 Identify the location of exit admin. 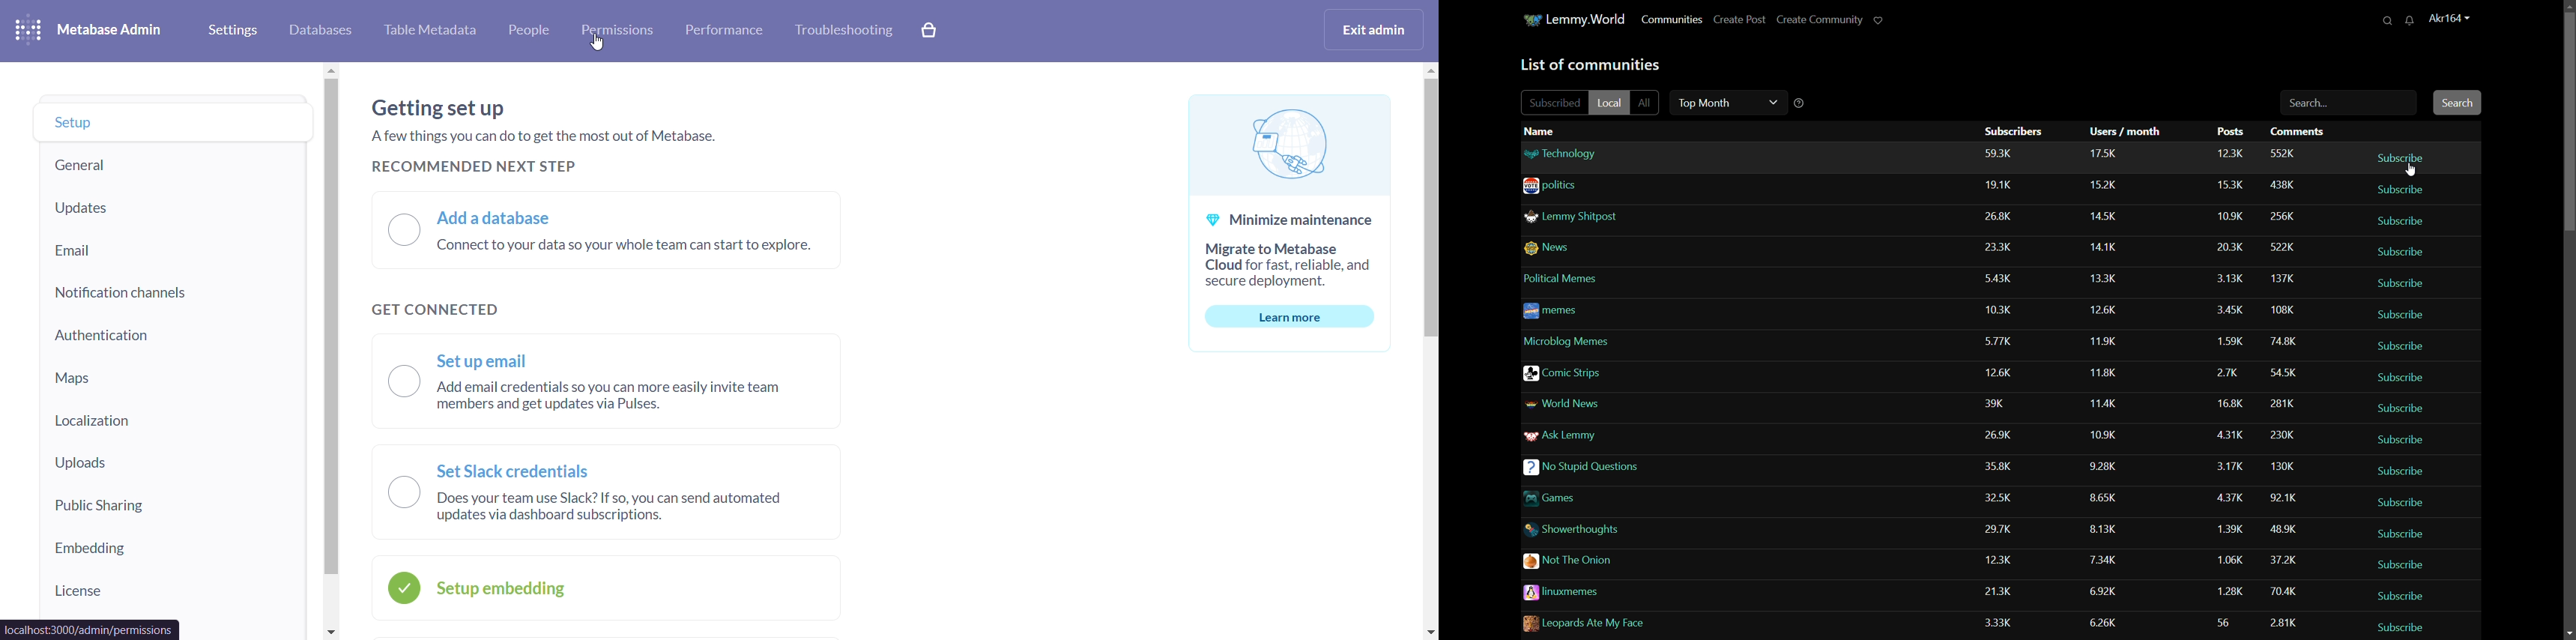
(1372, 31).